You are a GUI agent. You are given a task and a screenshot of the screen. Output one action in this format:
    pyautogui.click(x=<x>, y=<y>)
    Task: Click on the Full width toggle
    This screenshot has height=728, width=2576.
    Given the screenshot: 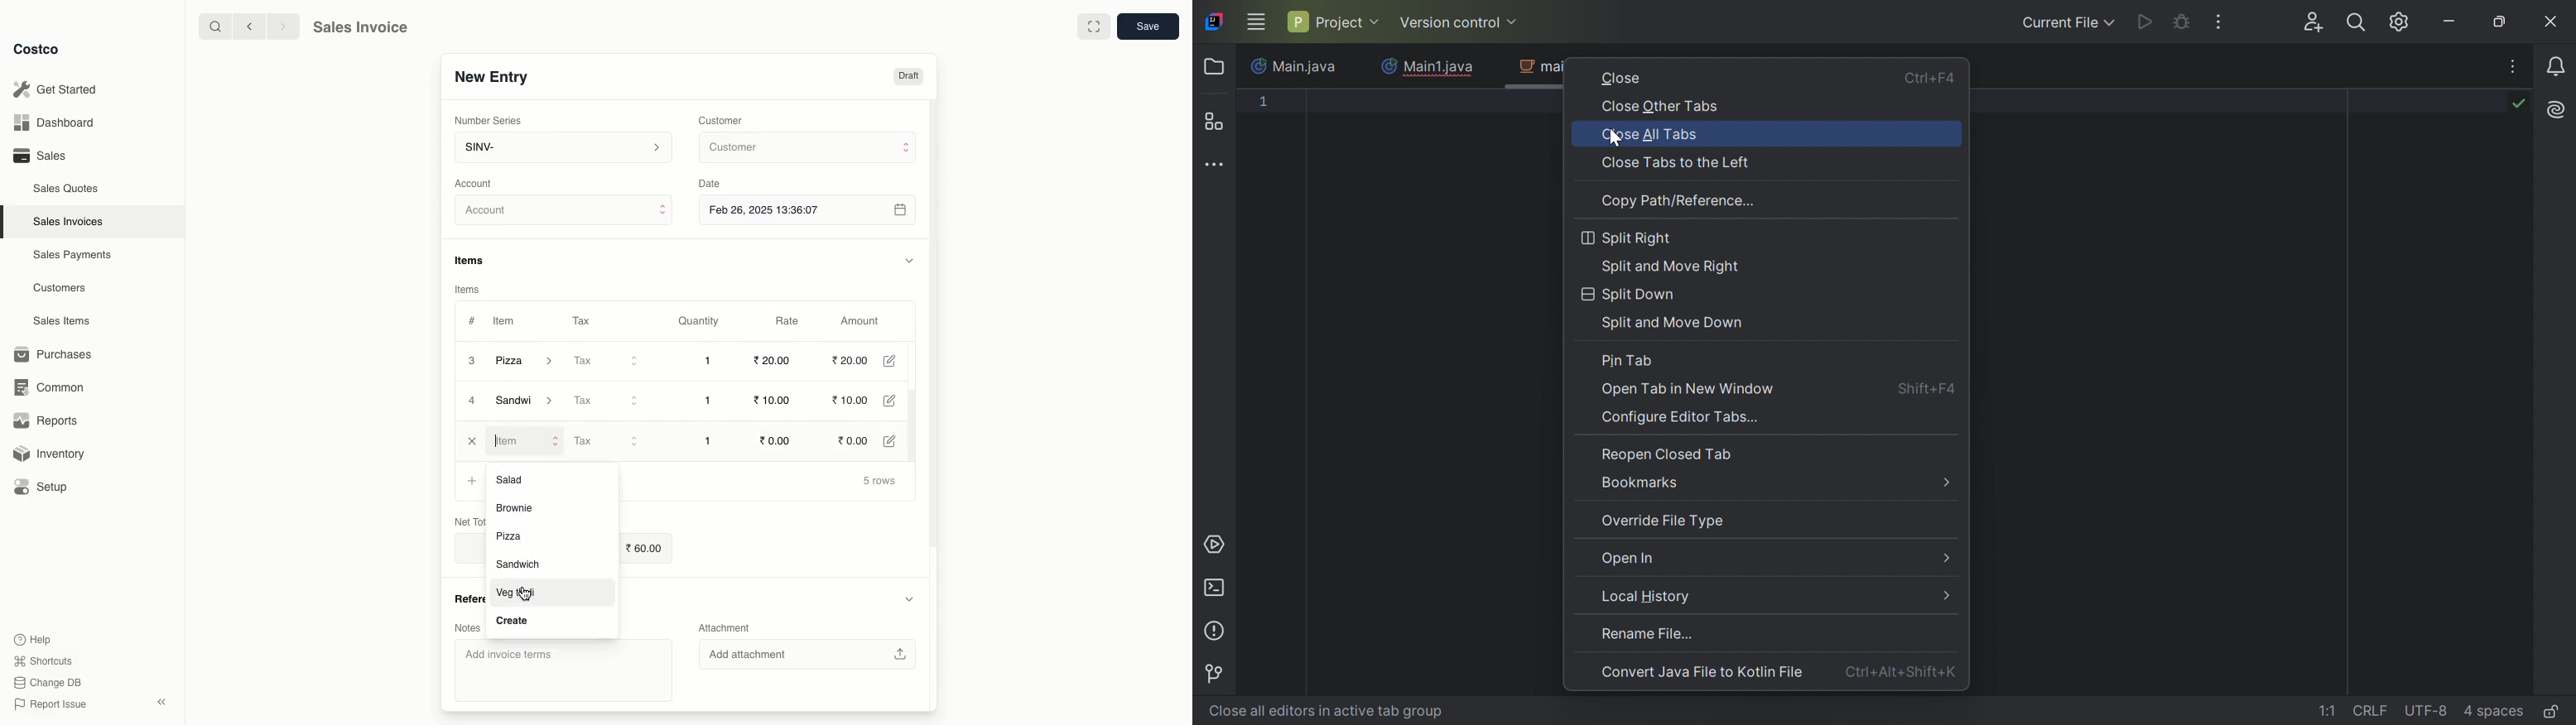 What is the action you would take?
    pyautogui.click(x=1092, y=27)
    